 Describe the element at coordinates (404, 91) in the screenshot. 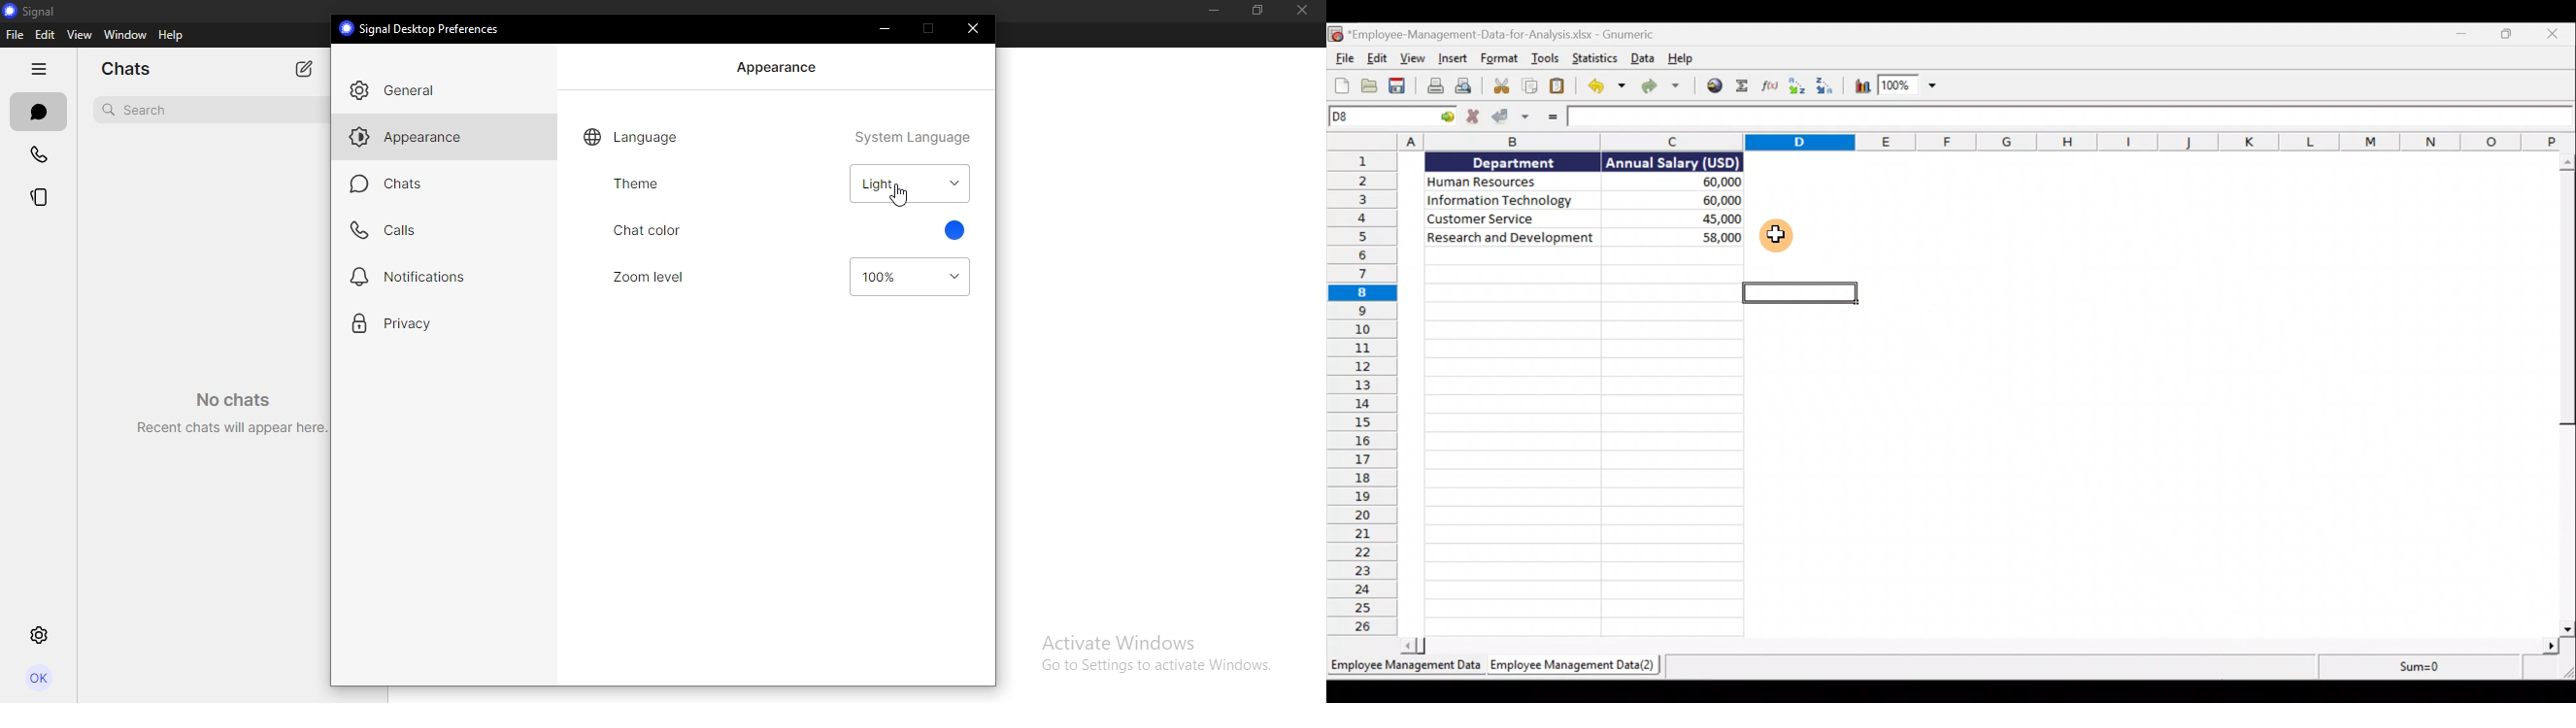

I see `general` at that location.